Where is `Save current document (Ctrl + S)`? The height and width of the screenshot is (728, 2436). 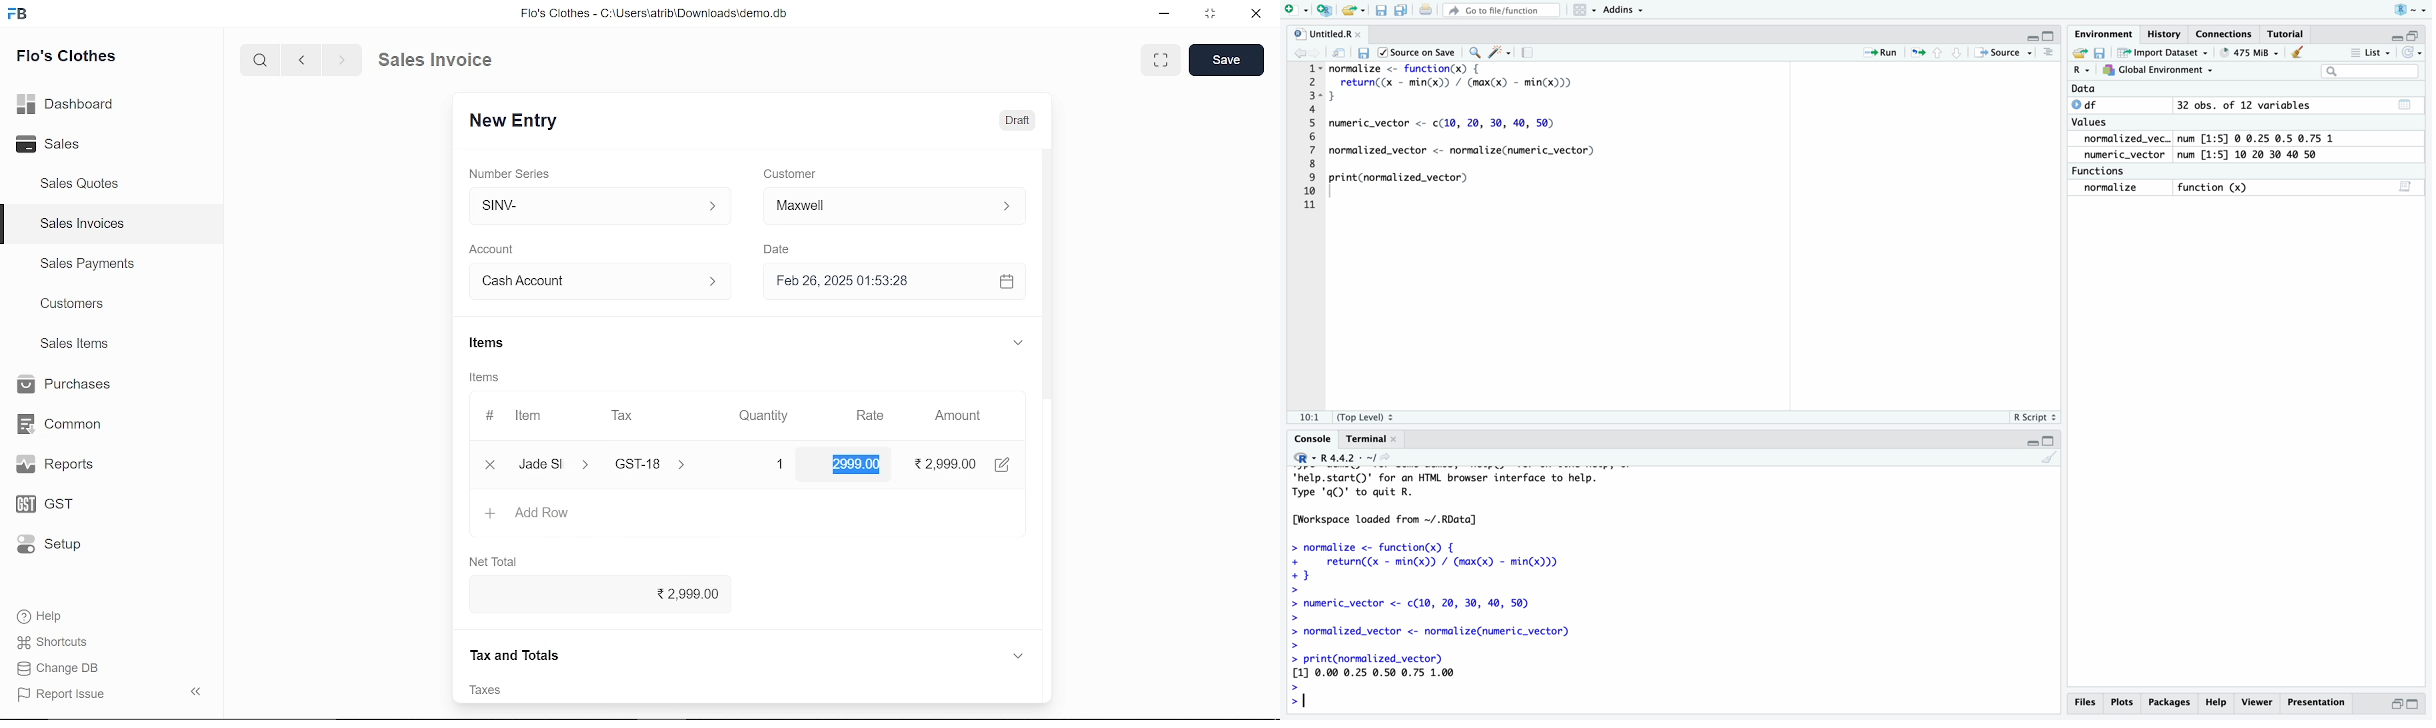 Save current document (Ctrl + S) is located at coordinates (1380, 11).